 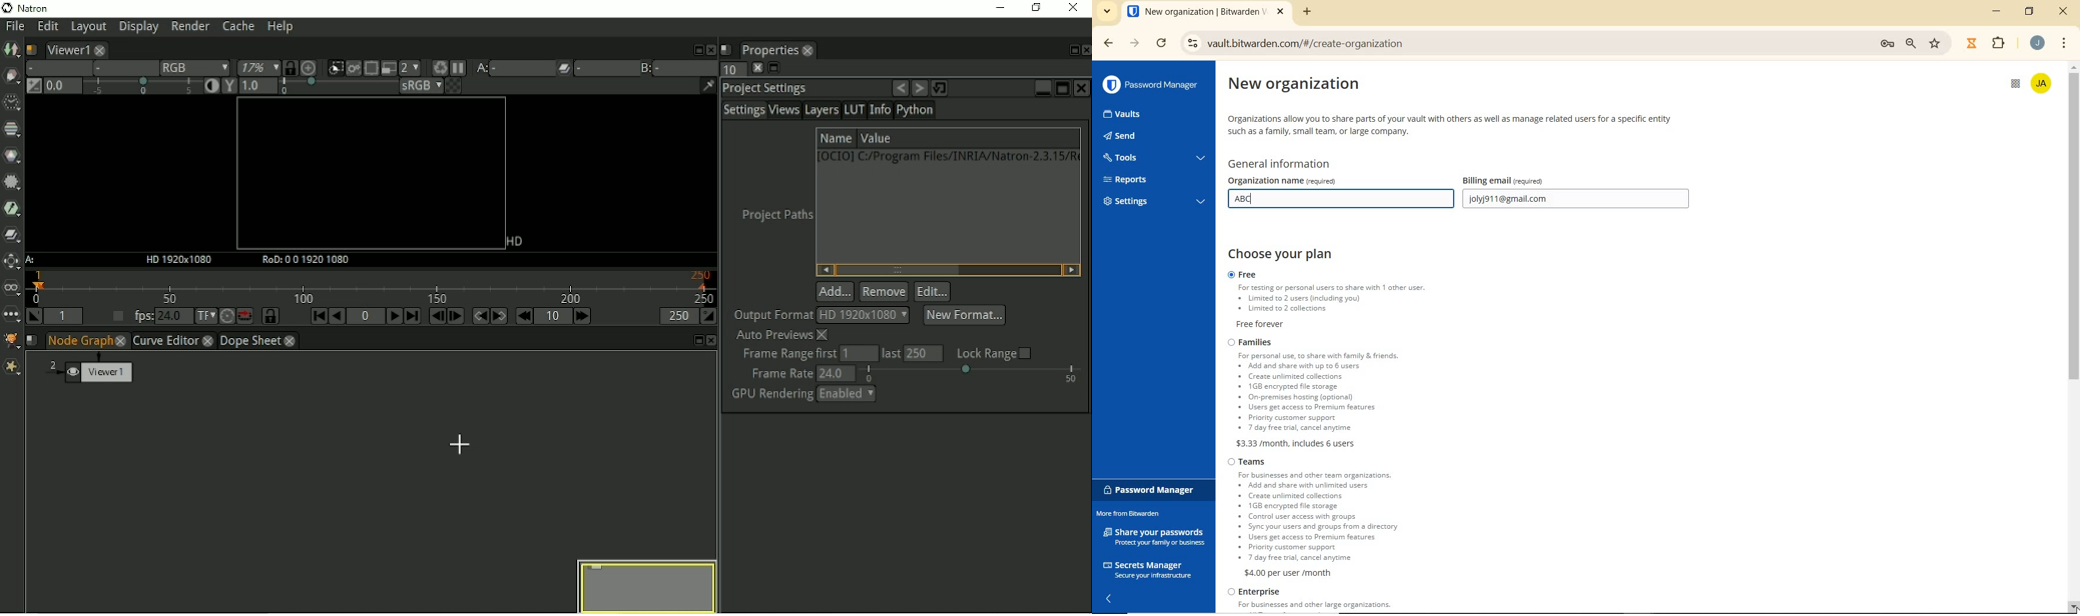 I want to click on password manager, so click(x=1150, y=85).